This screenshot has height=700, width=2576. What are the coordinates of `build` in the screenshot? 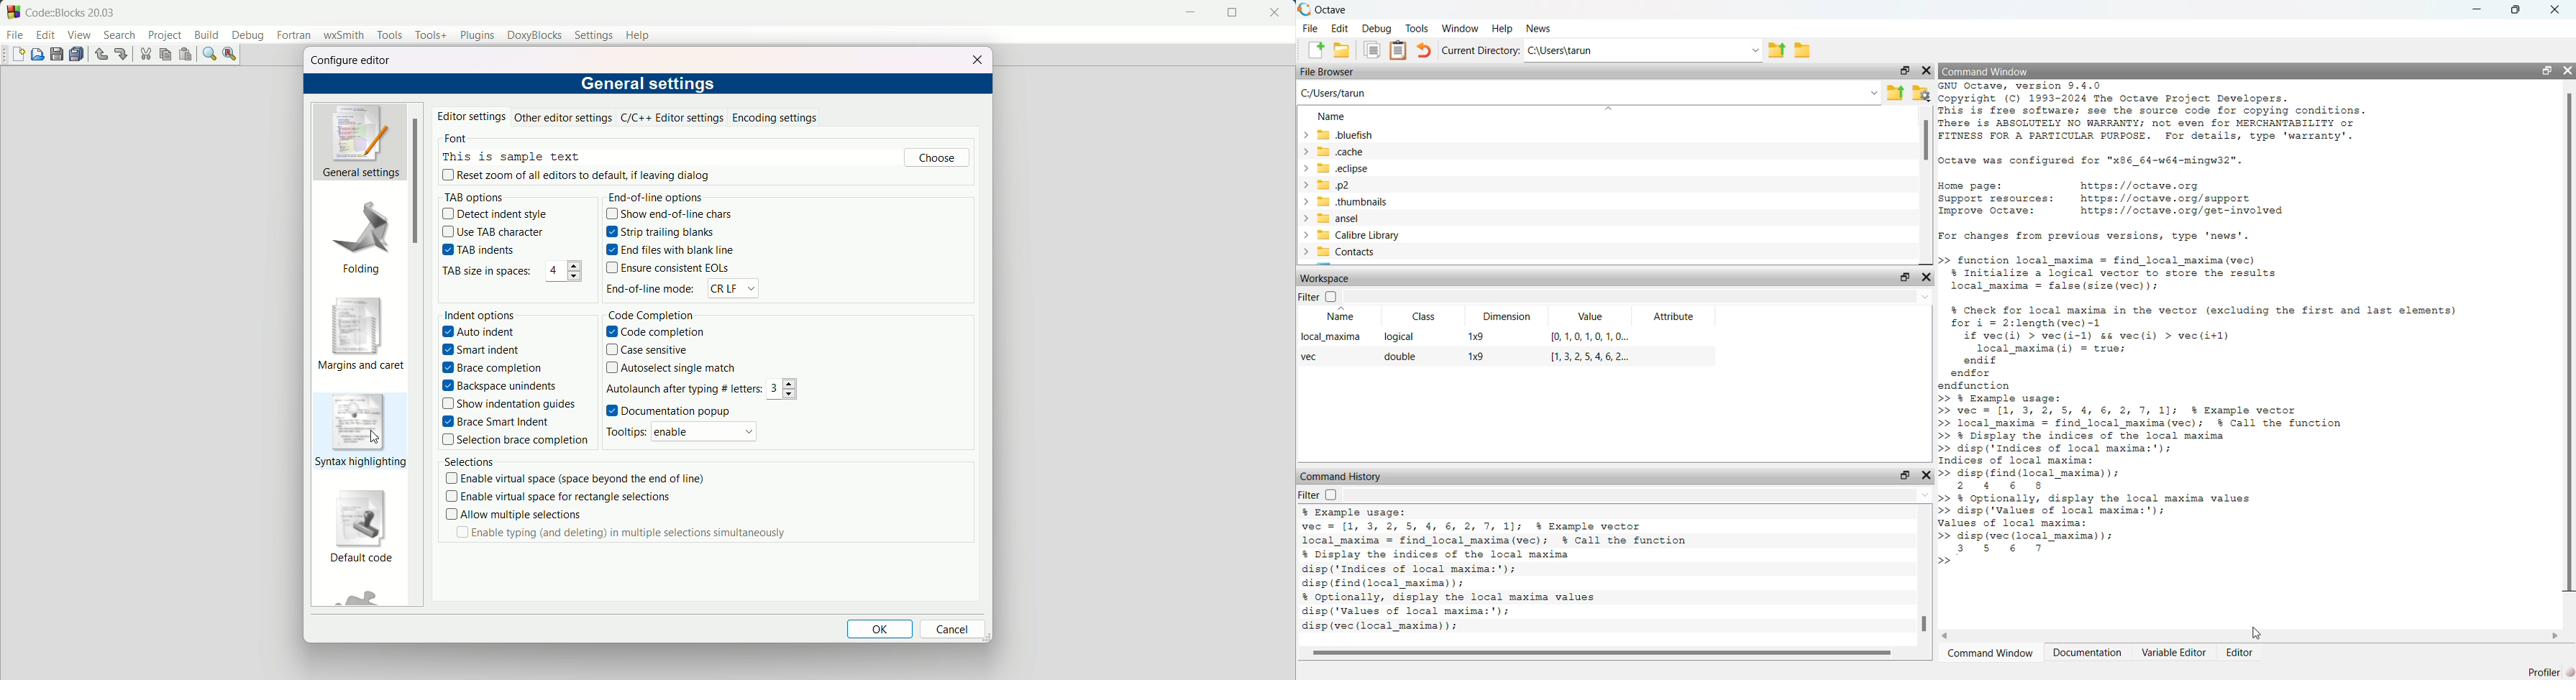 It's located at (207, 35).